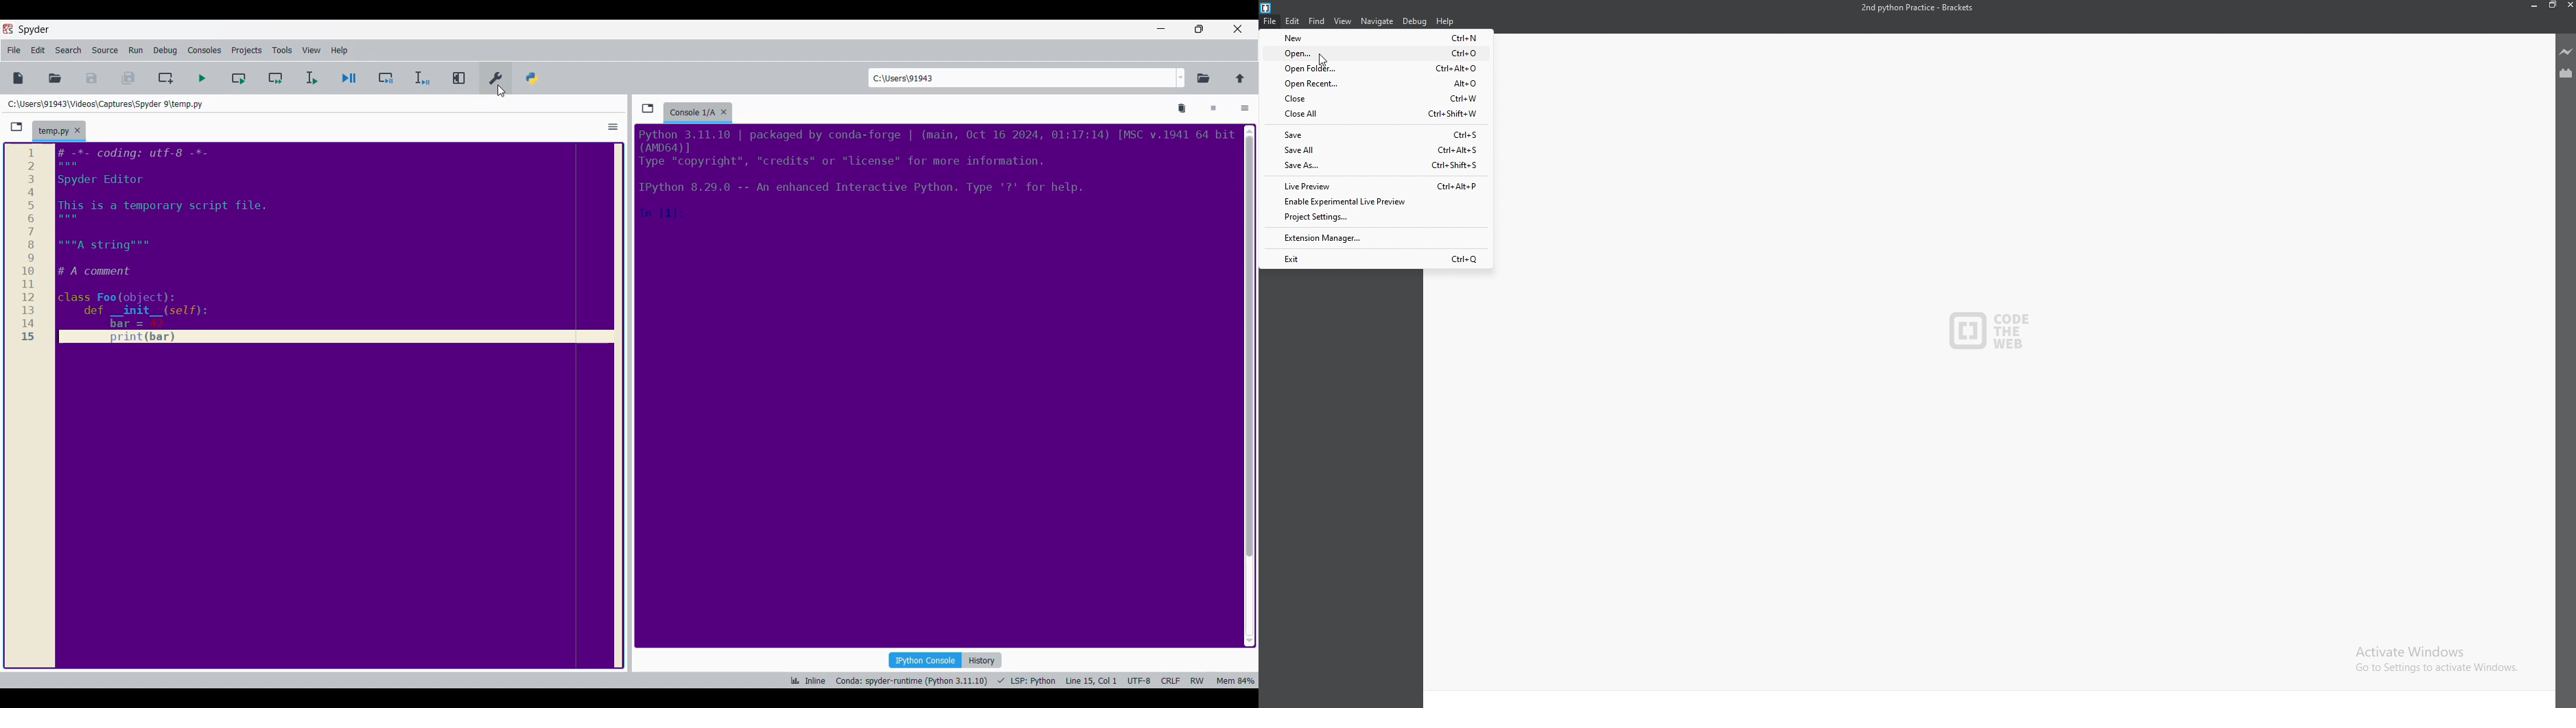 The image size is (2576, 728). Describe the element at coordinates (1214, 109) in the screenshot. I see `Interrupt kernel` at that location.